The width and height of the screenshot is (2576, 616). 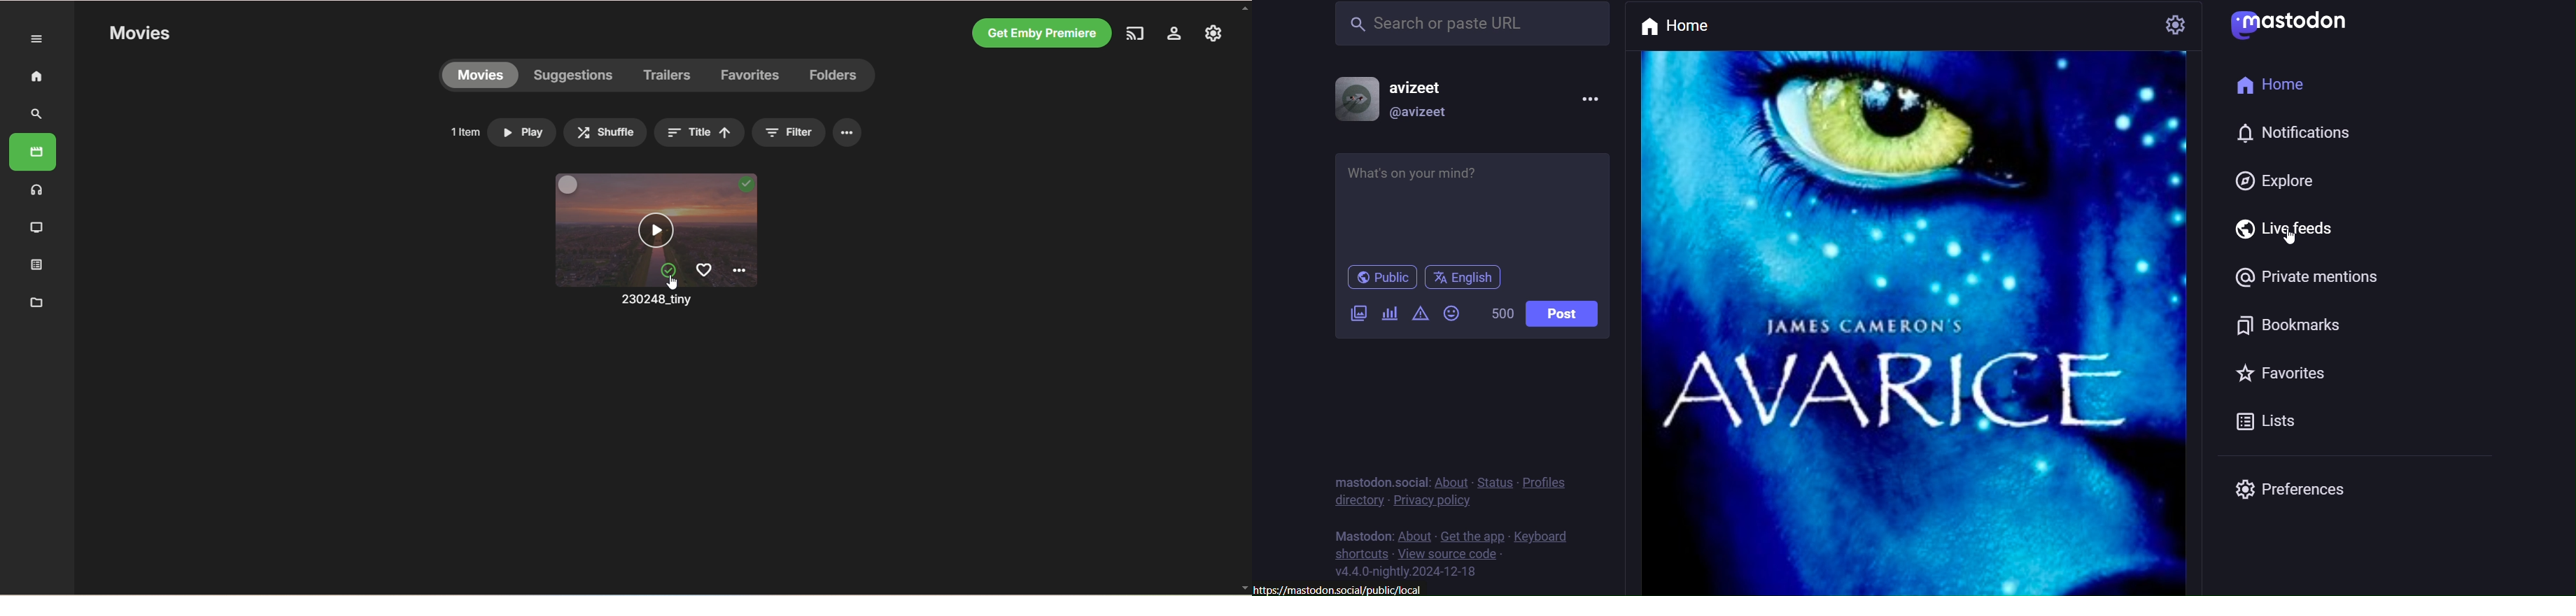 I want to click on keyboards, so click(x=1544, y=530).